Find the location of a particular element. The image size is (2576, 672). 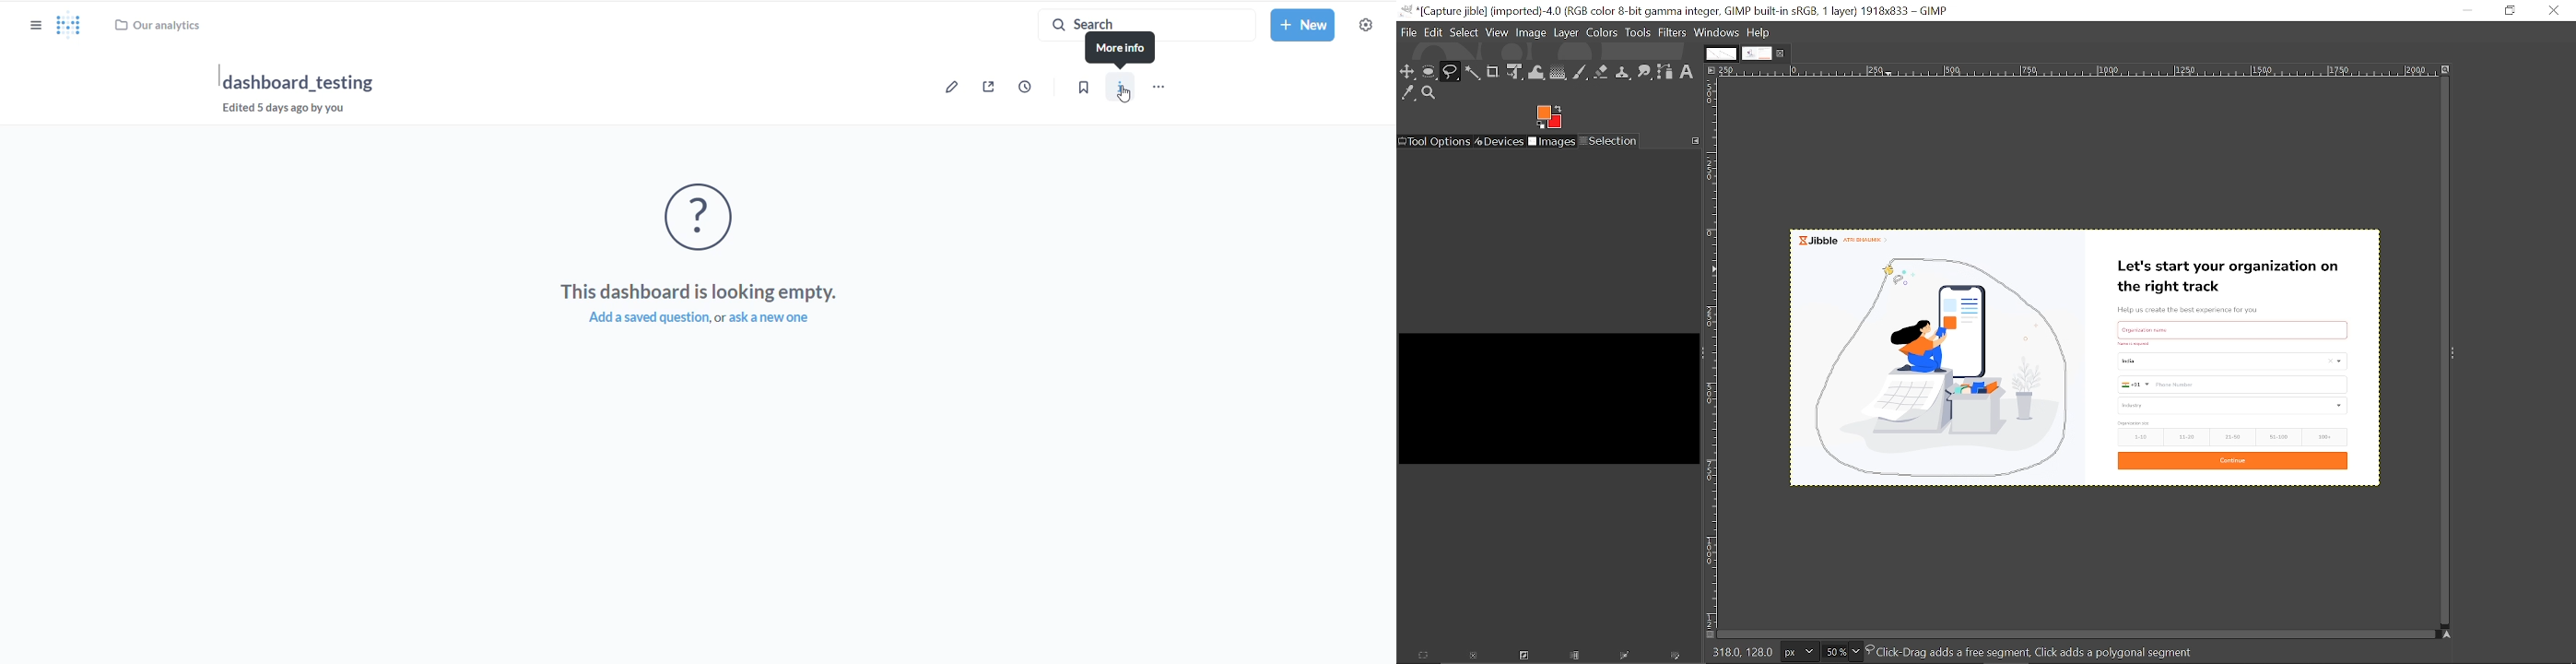

Other tab is located at coordinates (1720, 53).